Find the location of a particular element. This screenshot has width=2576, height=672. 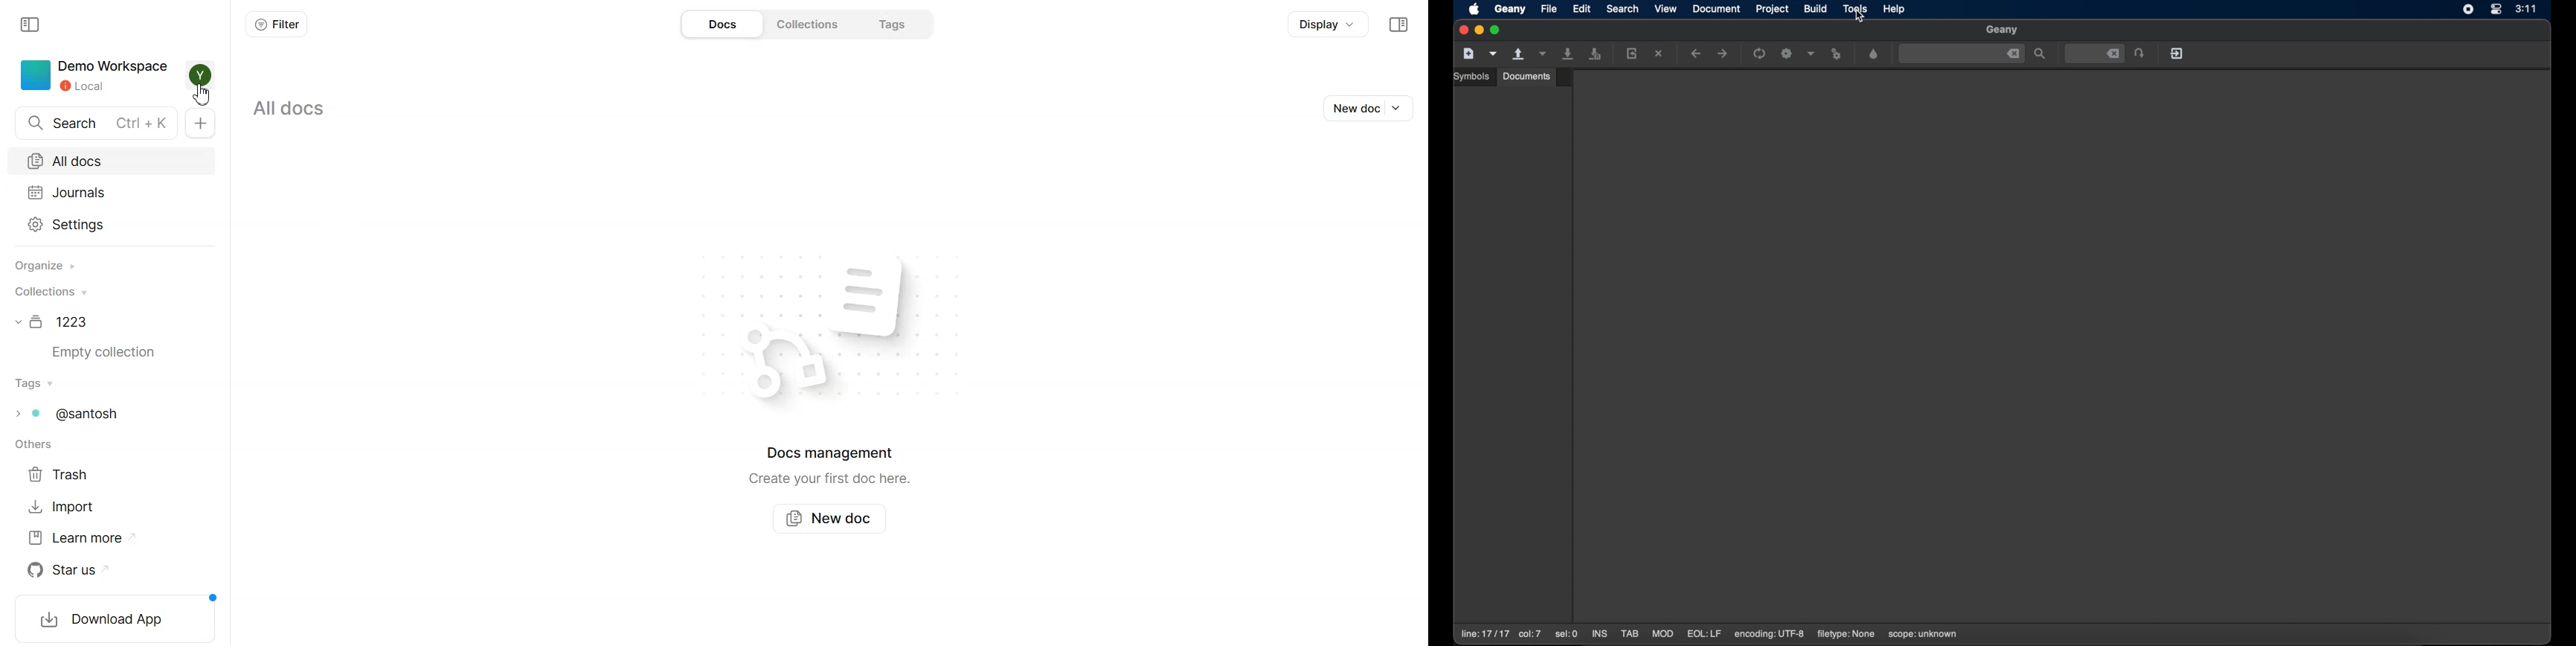

quit geany is located at coordinates (2178, 53).